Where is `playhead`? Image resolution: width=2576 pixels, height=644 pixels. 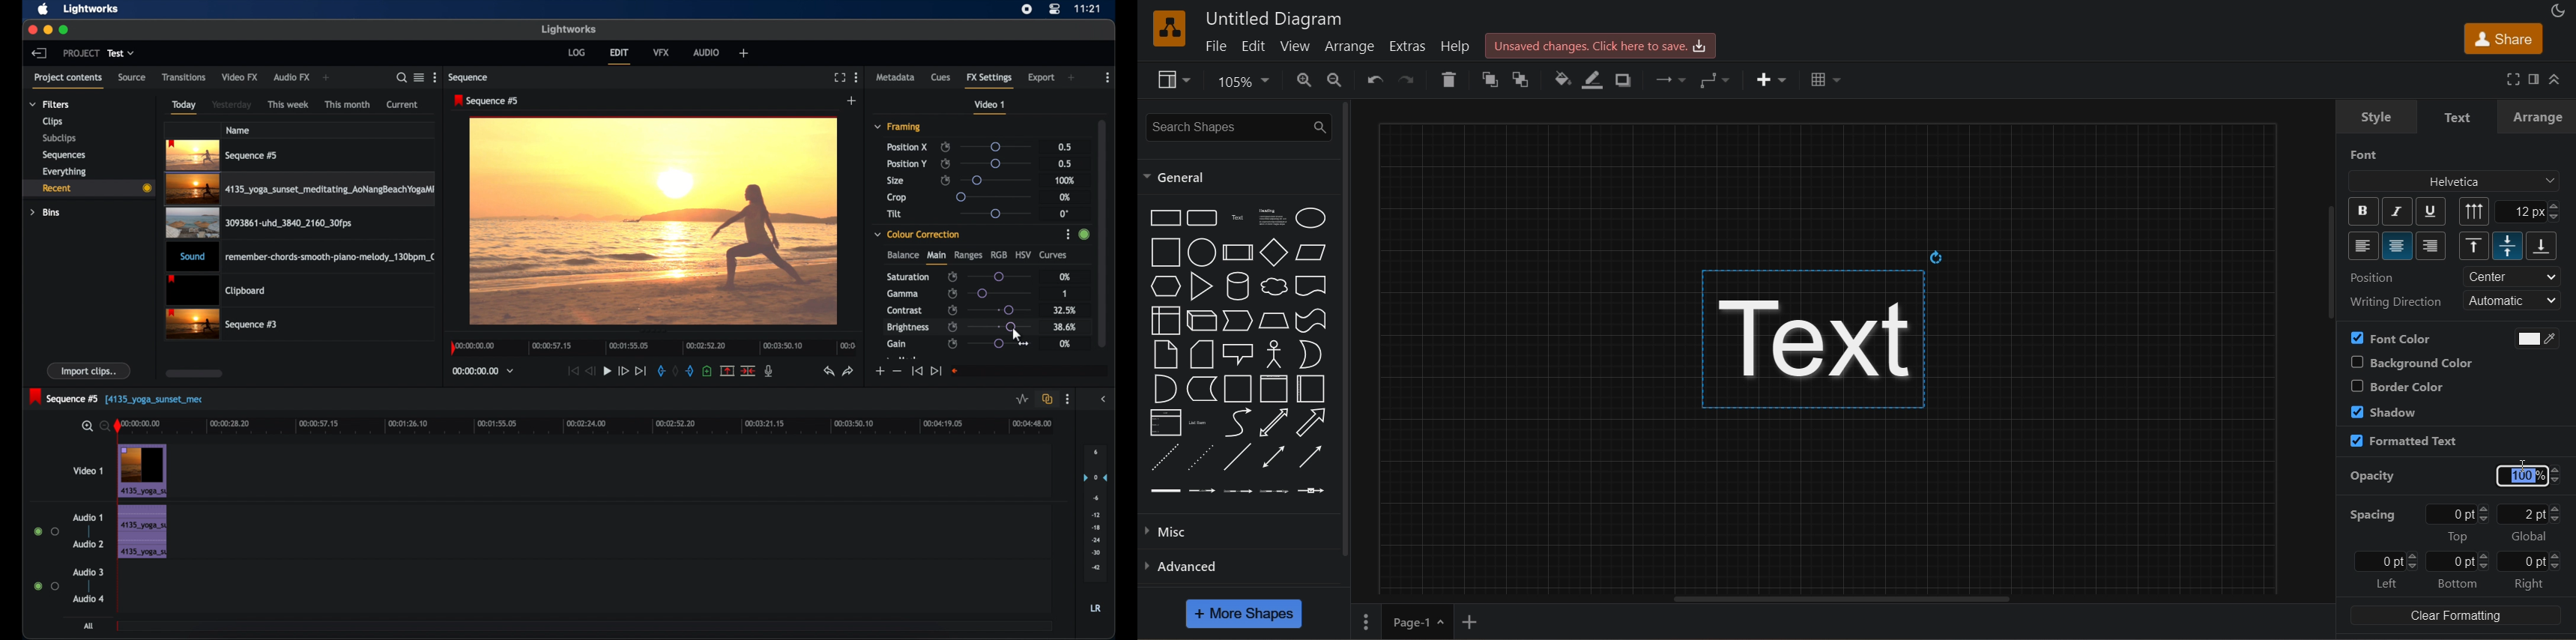
playhead is located at coordinates (118, 427).